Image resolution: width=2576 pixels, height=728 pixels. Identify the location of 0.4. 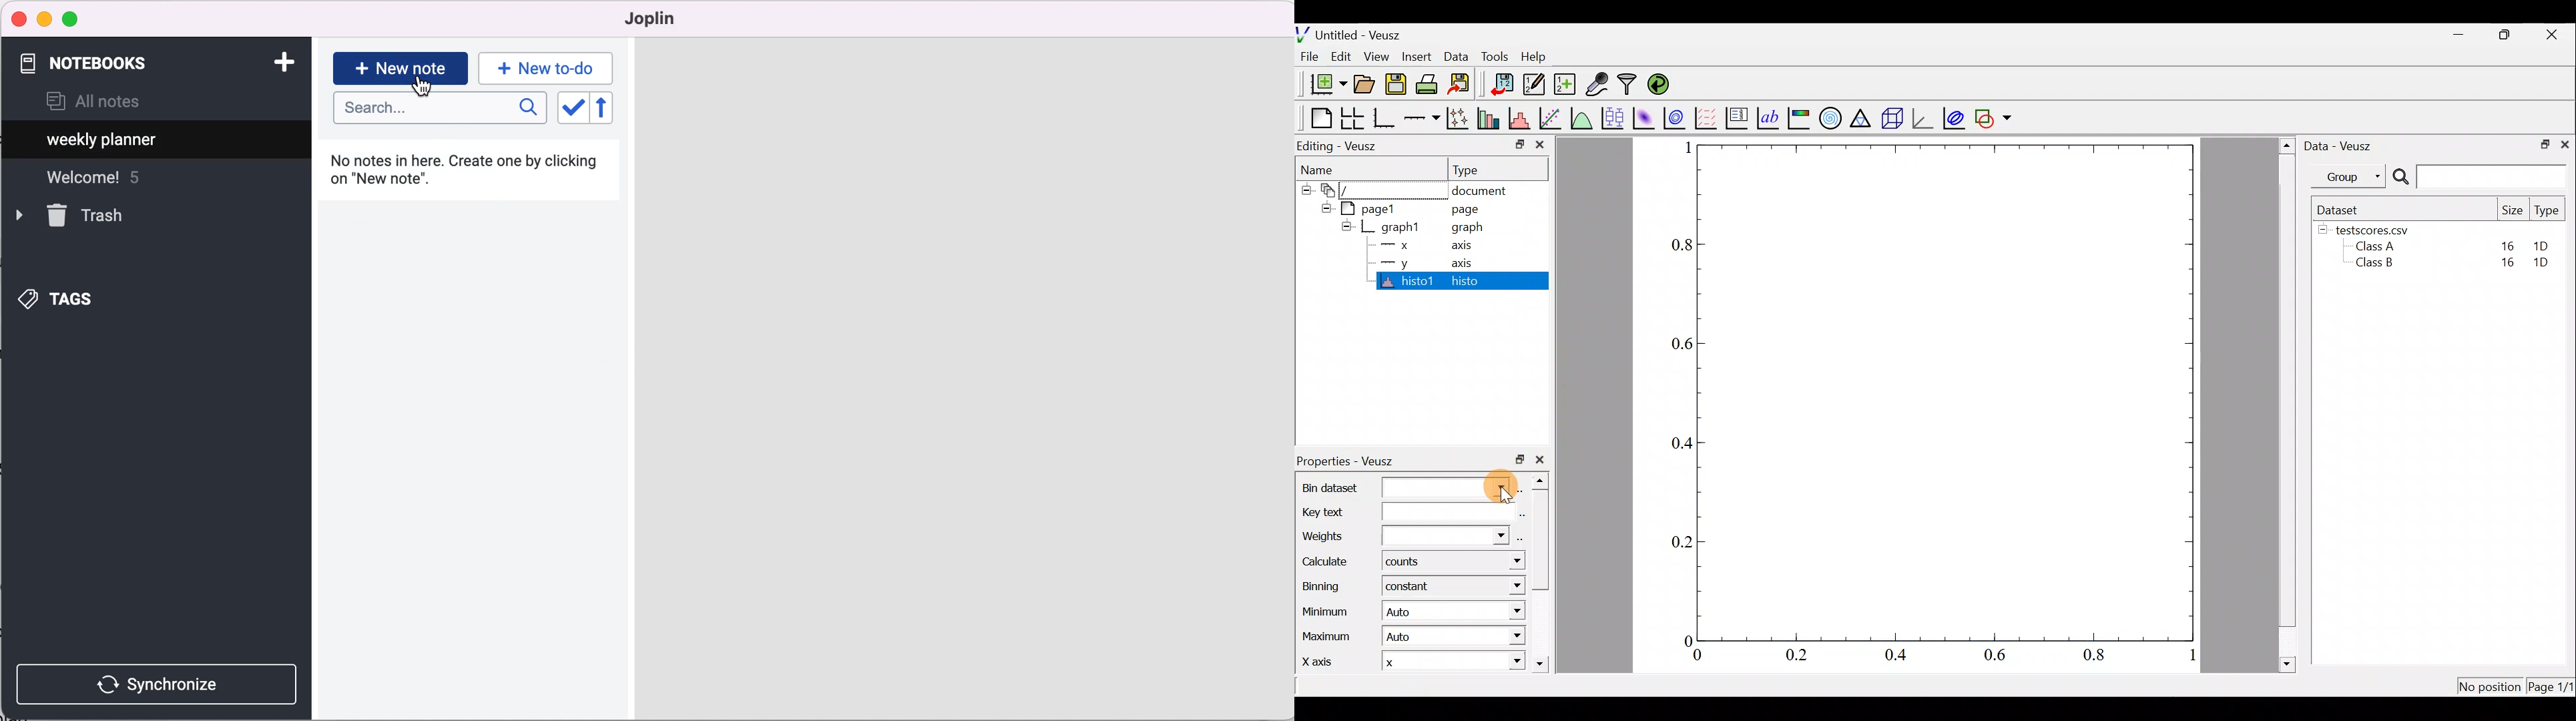
(1900, 658).